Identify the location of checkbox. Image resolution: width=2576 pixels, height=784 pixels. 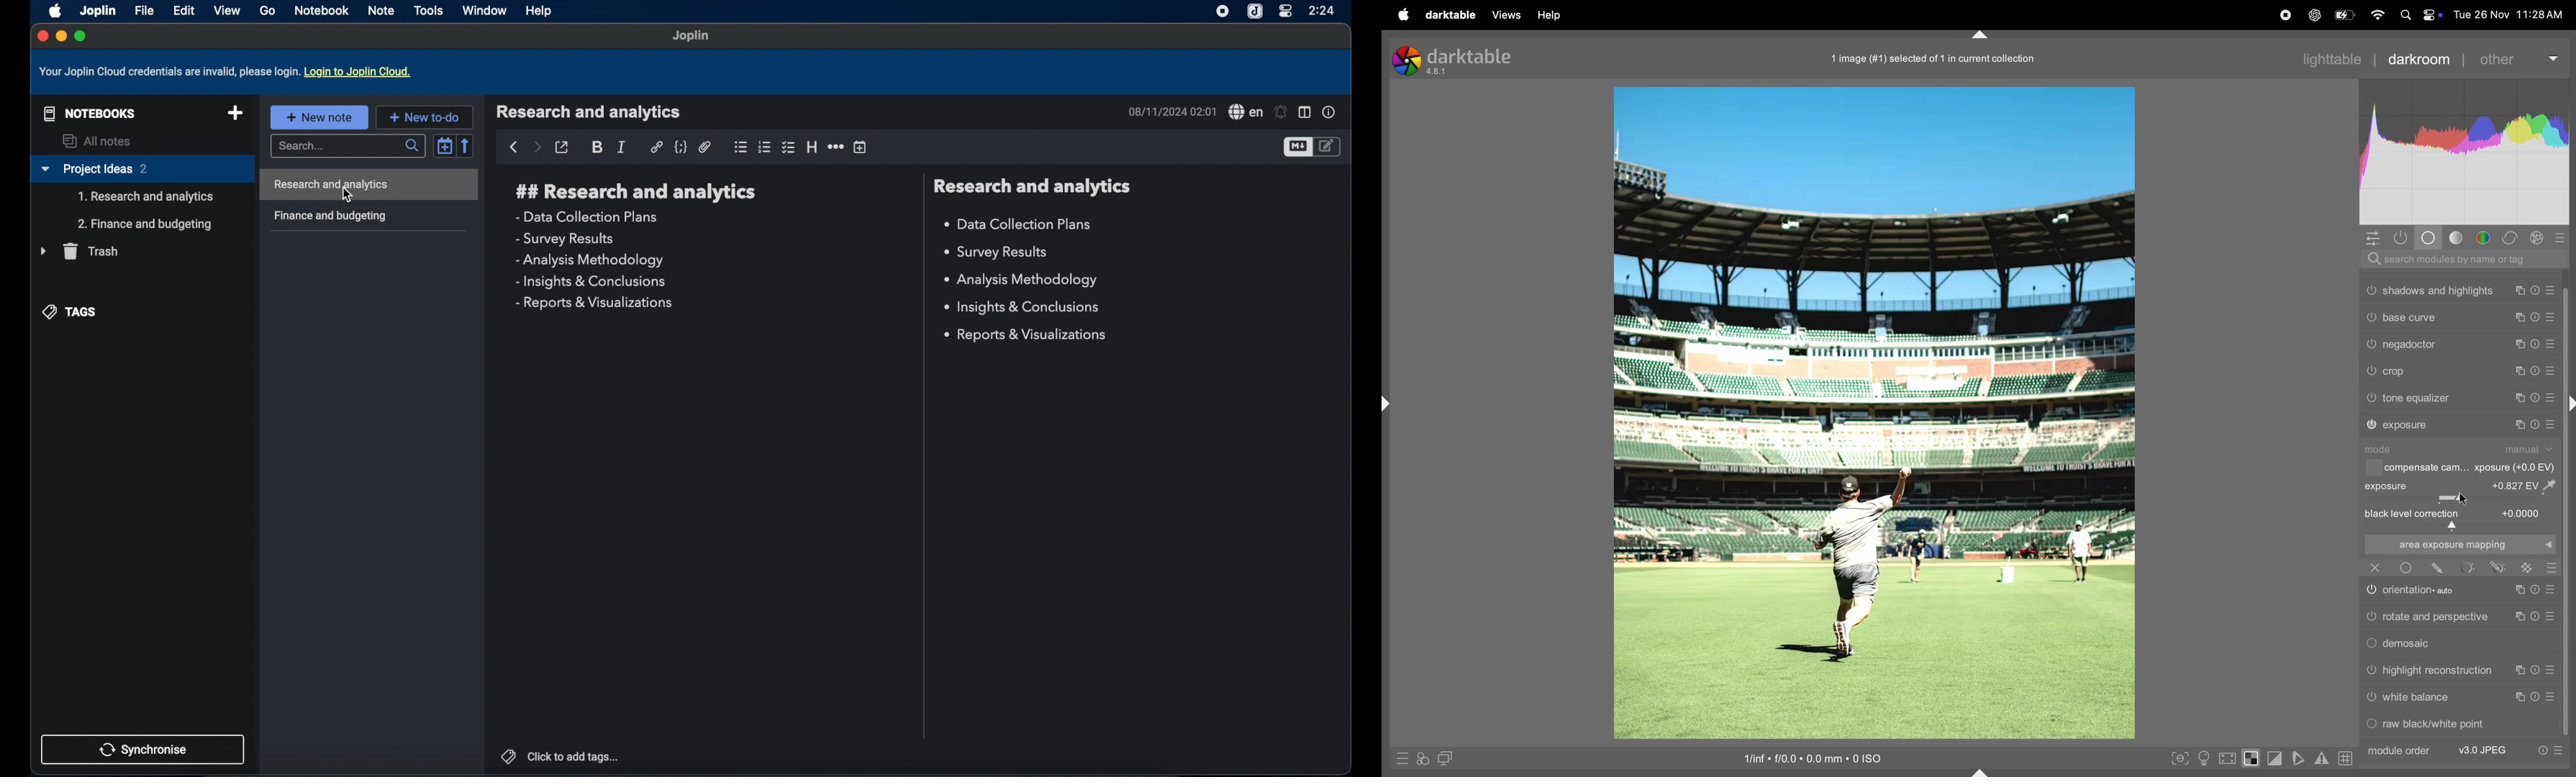
(789, 147).